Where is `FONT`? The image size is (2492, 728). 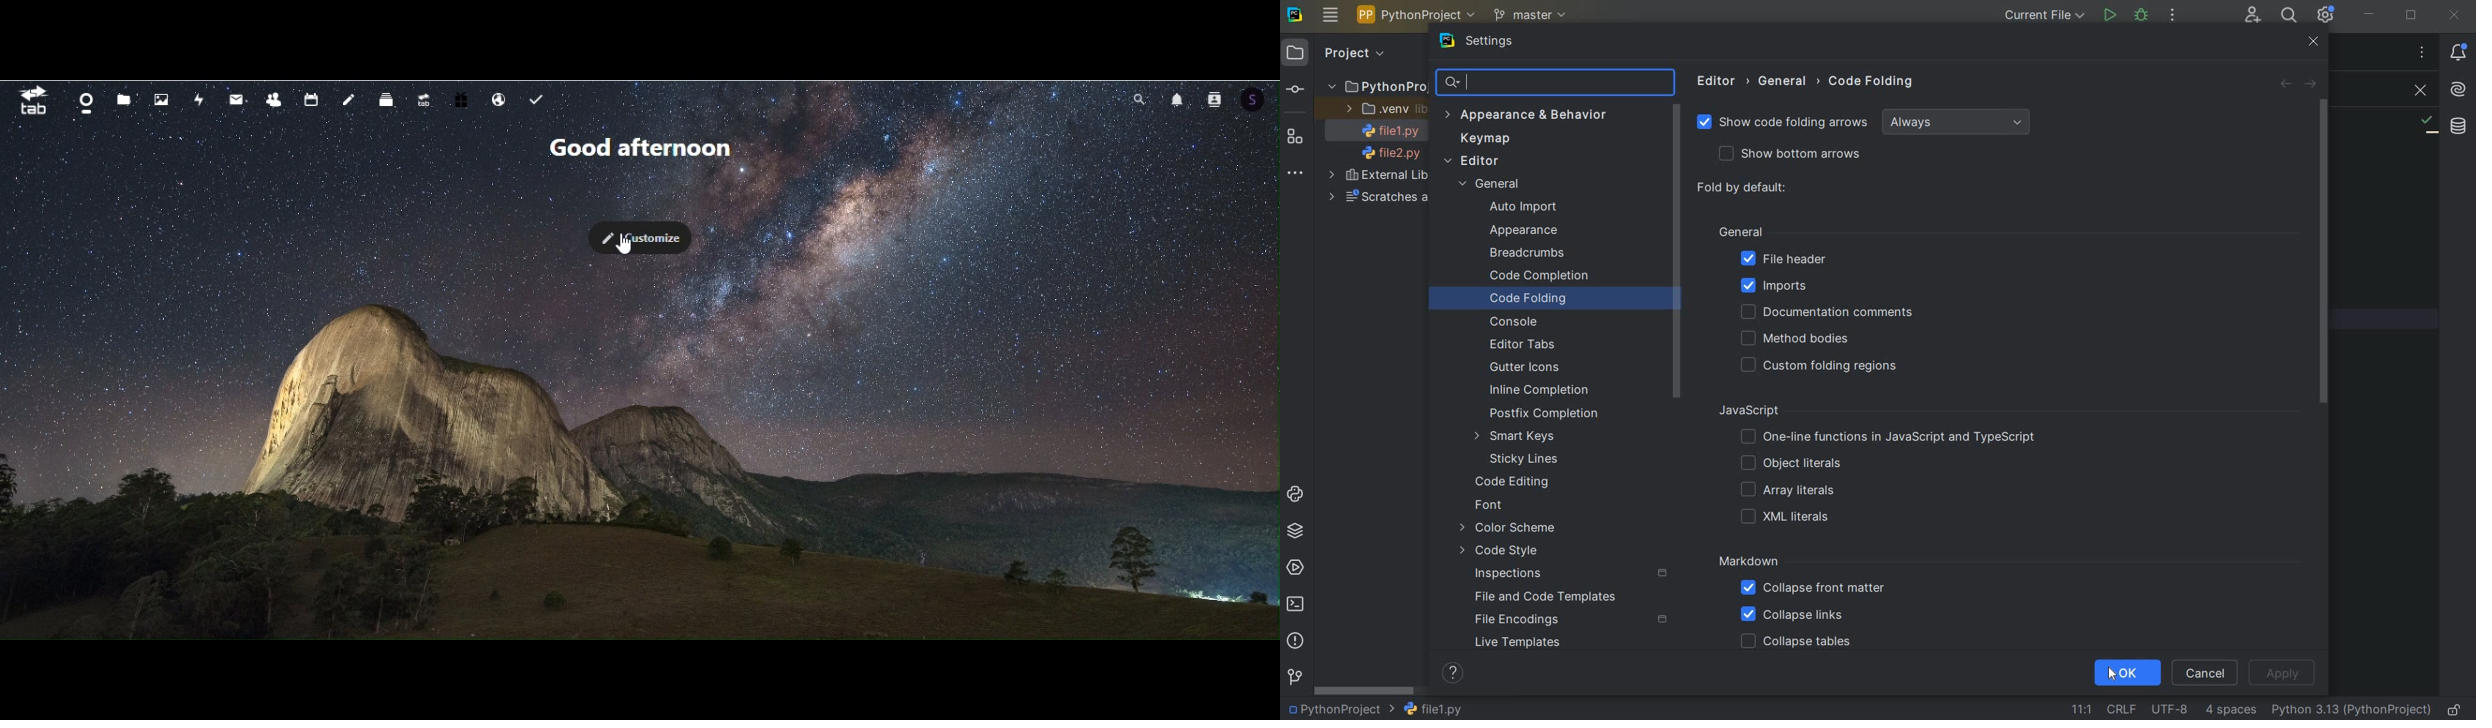 FONT is located at coordinates (1495, 506).